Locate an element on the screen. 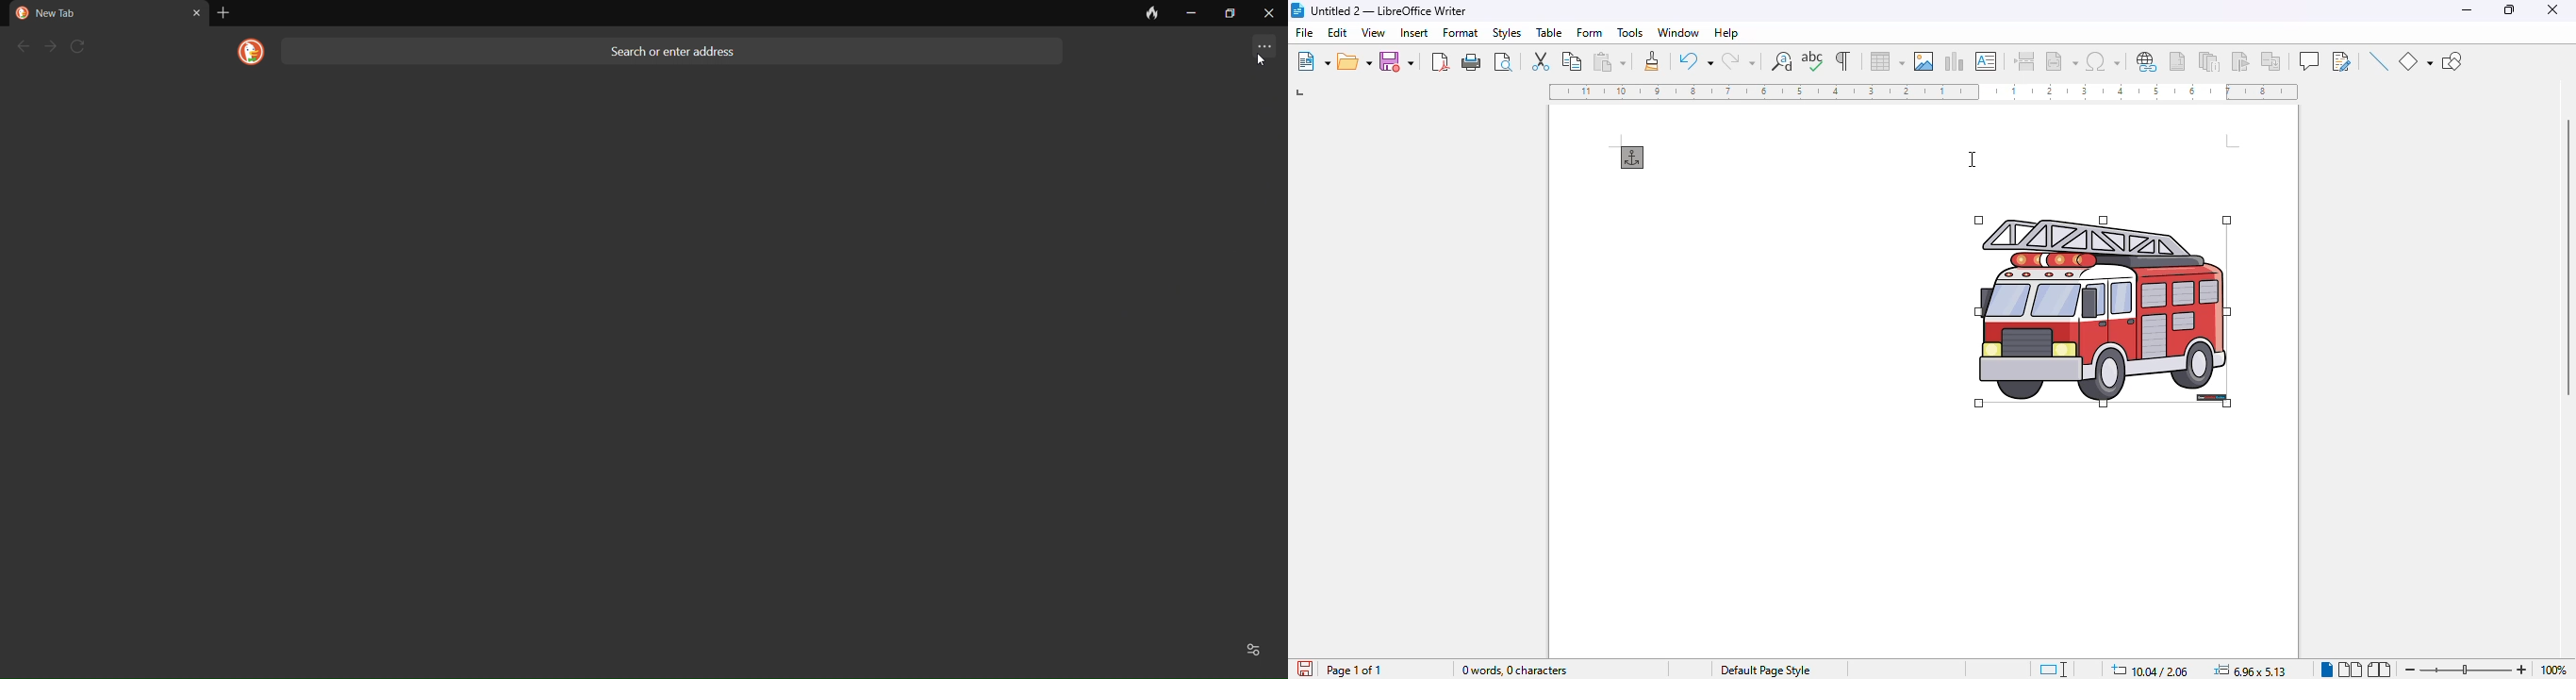 This screenshot has height=700, width=2576. file is located at coordinates (1305, 31).